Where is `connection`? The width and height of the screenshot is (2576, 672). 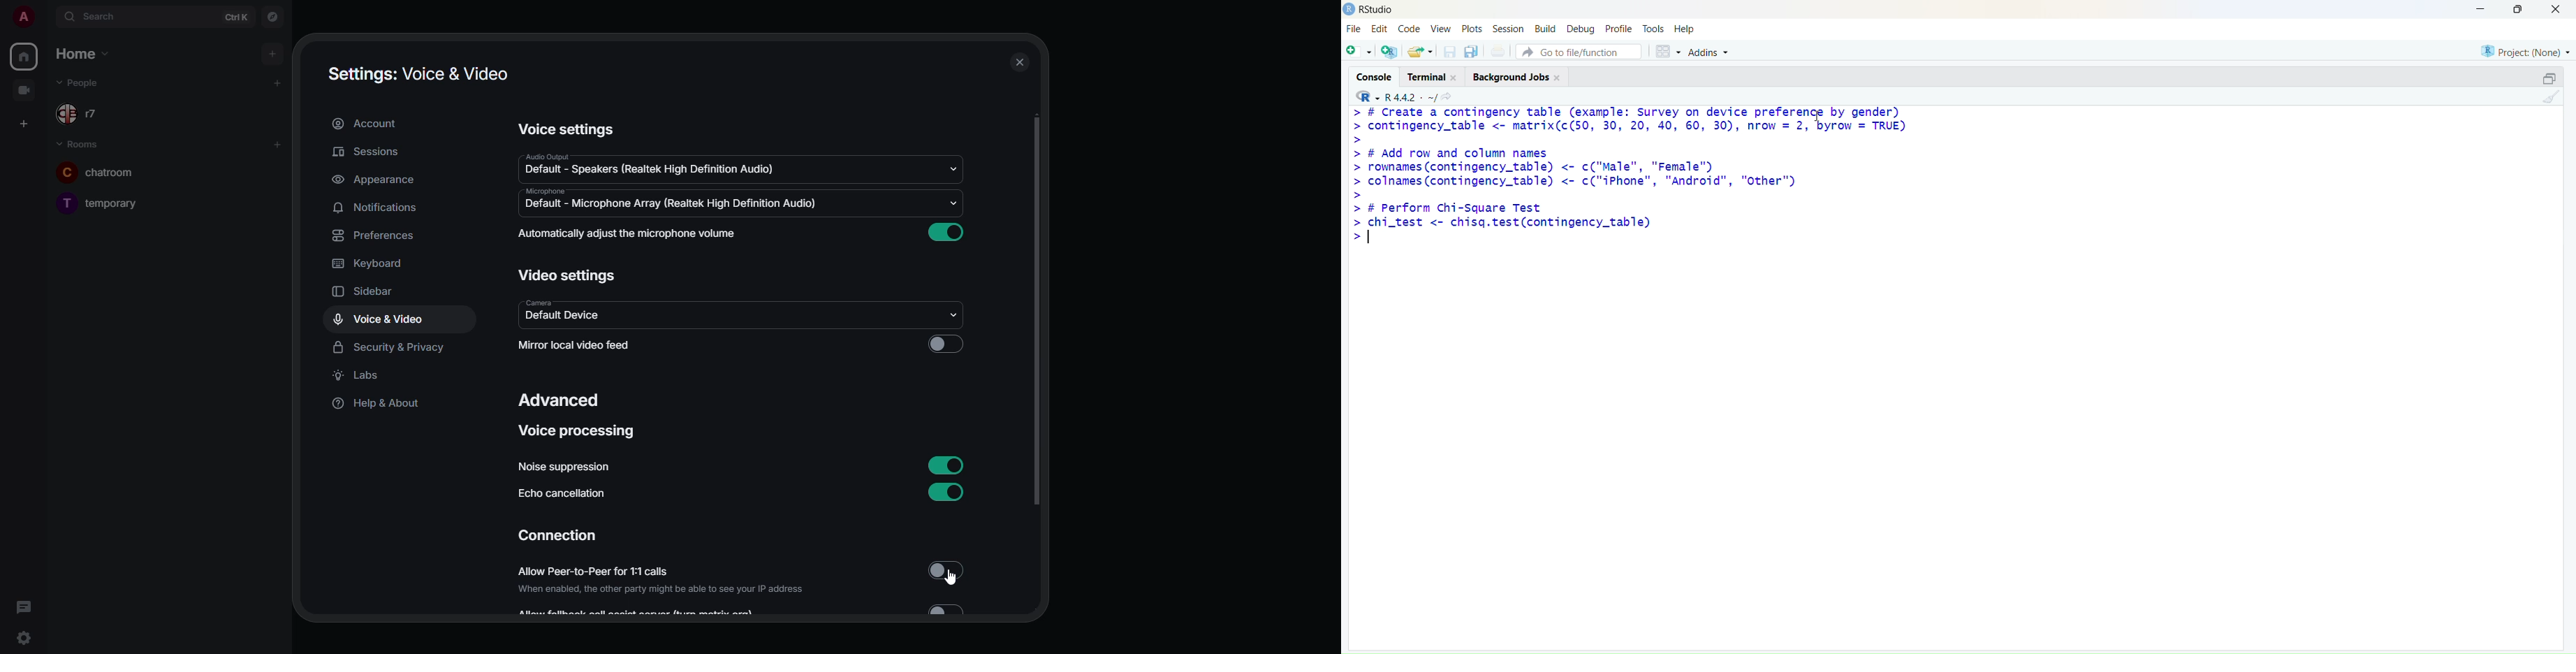 connection is located at coordinates (556, 537).